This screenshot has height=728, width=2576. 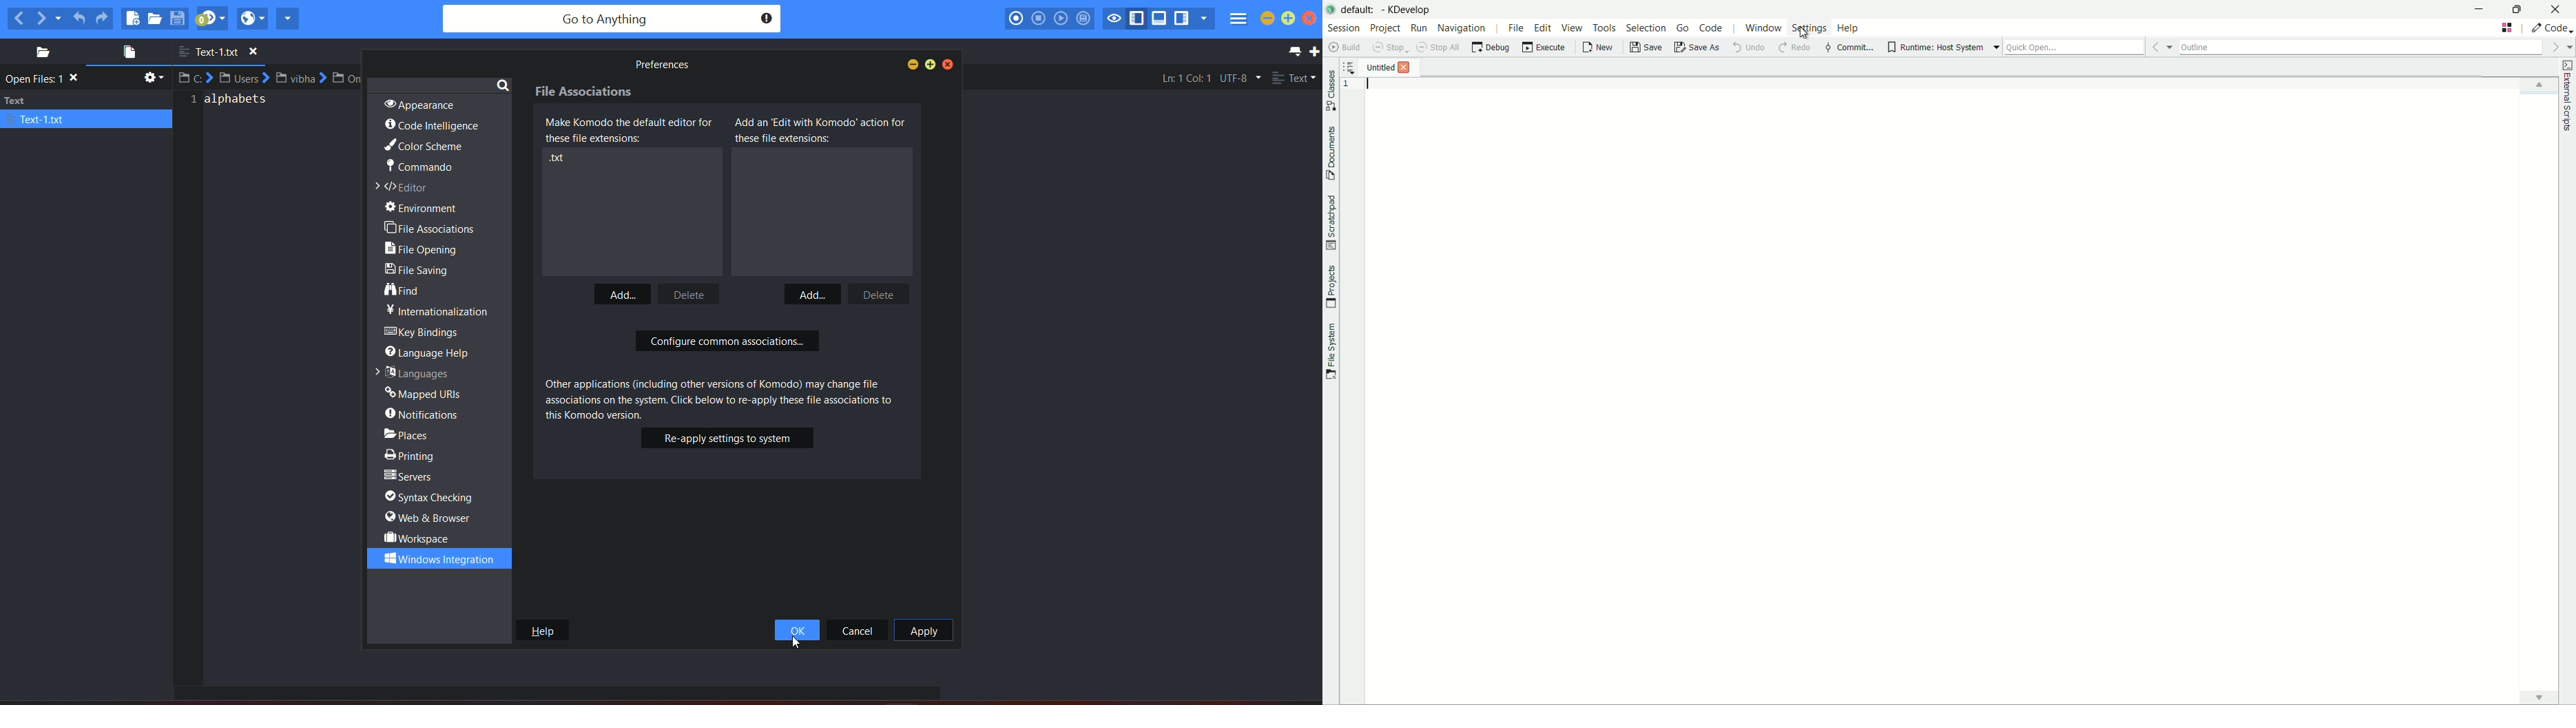 What do you see at coordinates (422, 272) in the screenshot?
I see `file sharing` at bounding box center [422, 272].